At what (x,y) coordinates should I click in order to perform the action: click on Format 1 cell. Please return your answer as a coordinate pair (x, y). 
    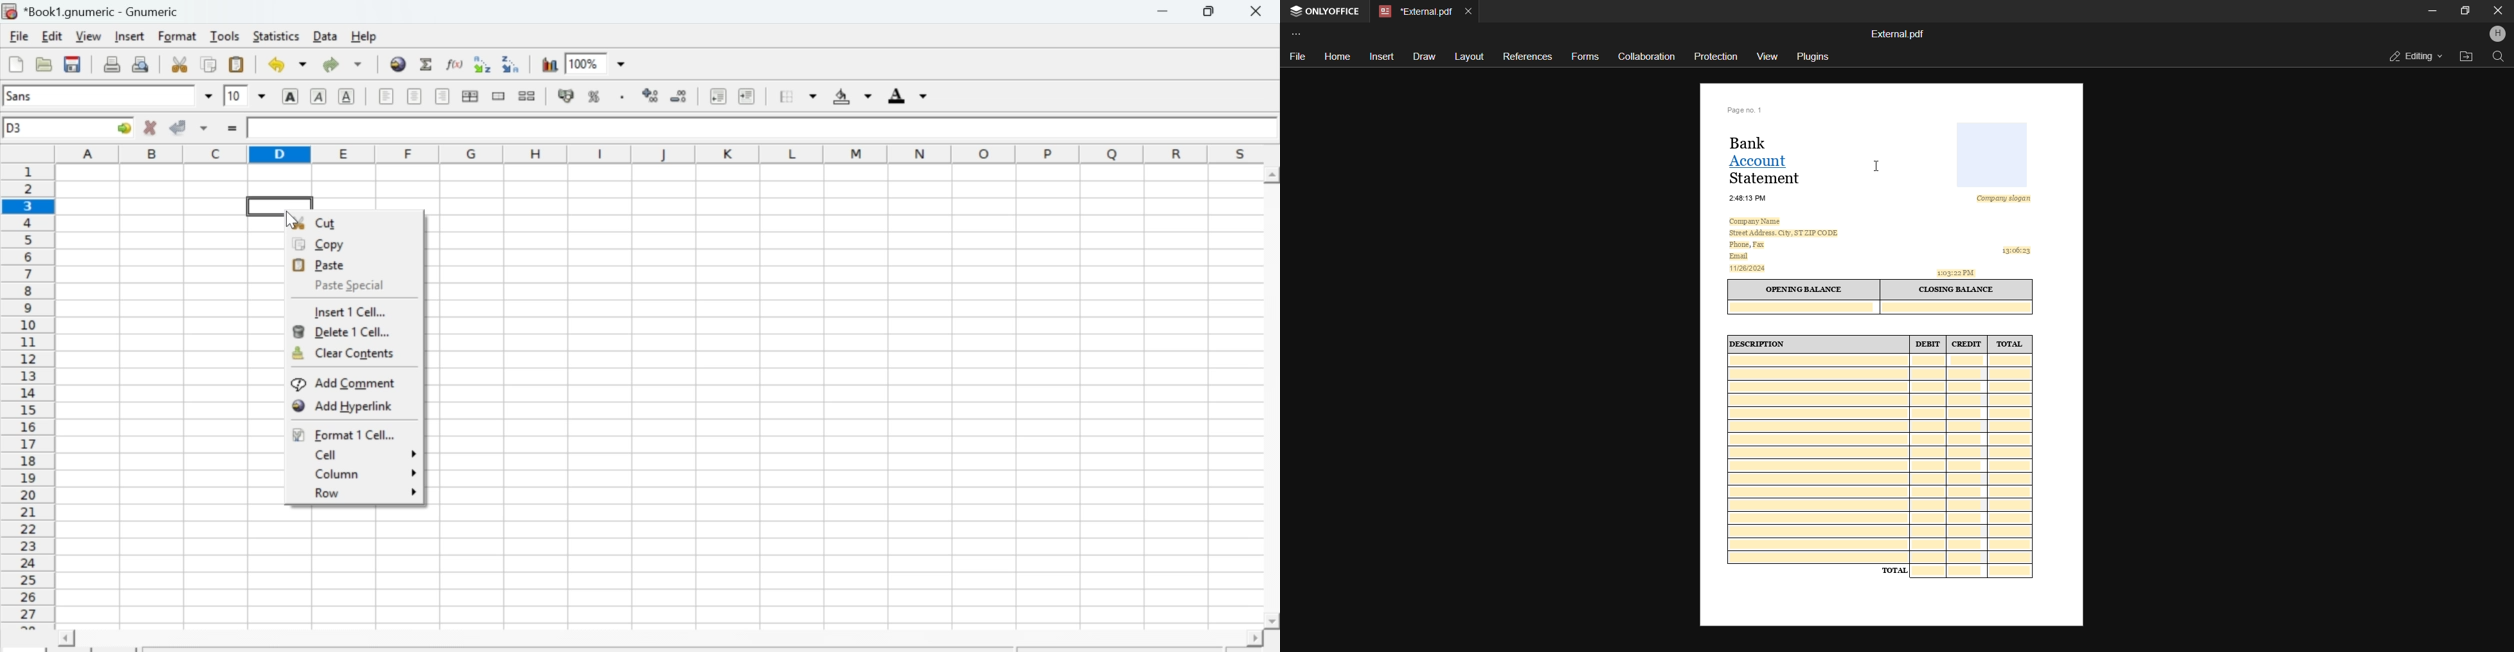
    Looking at the image, I should click on (346, 435).